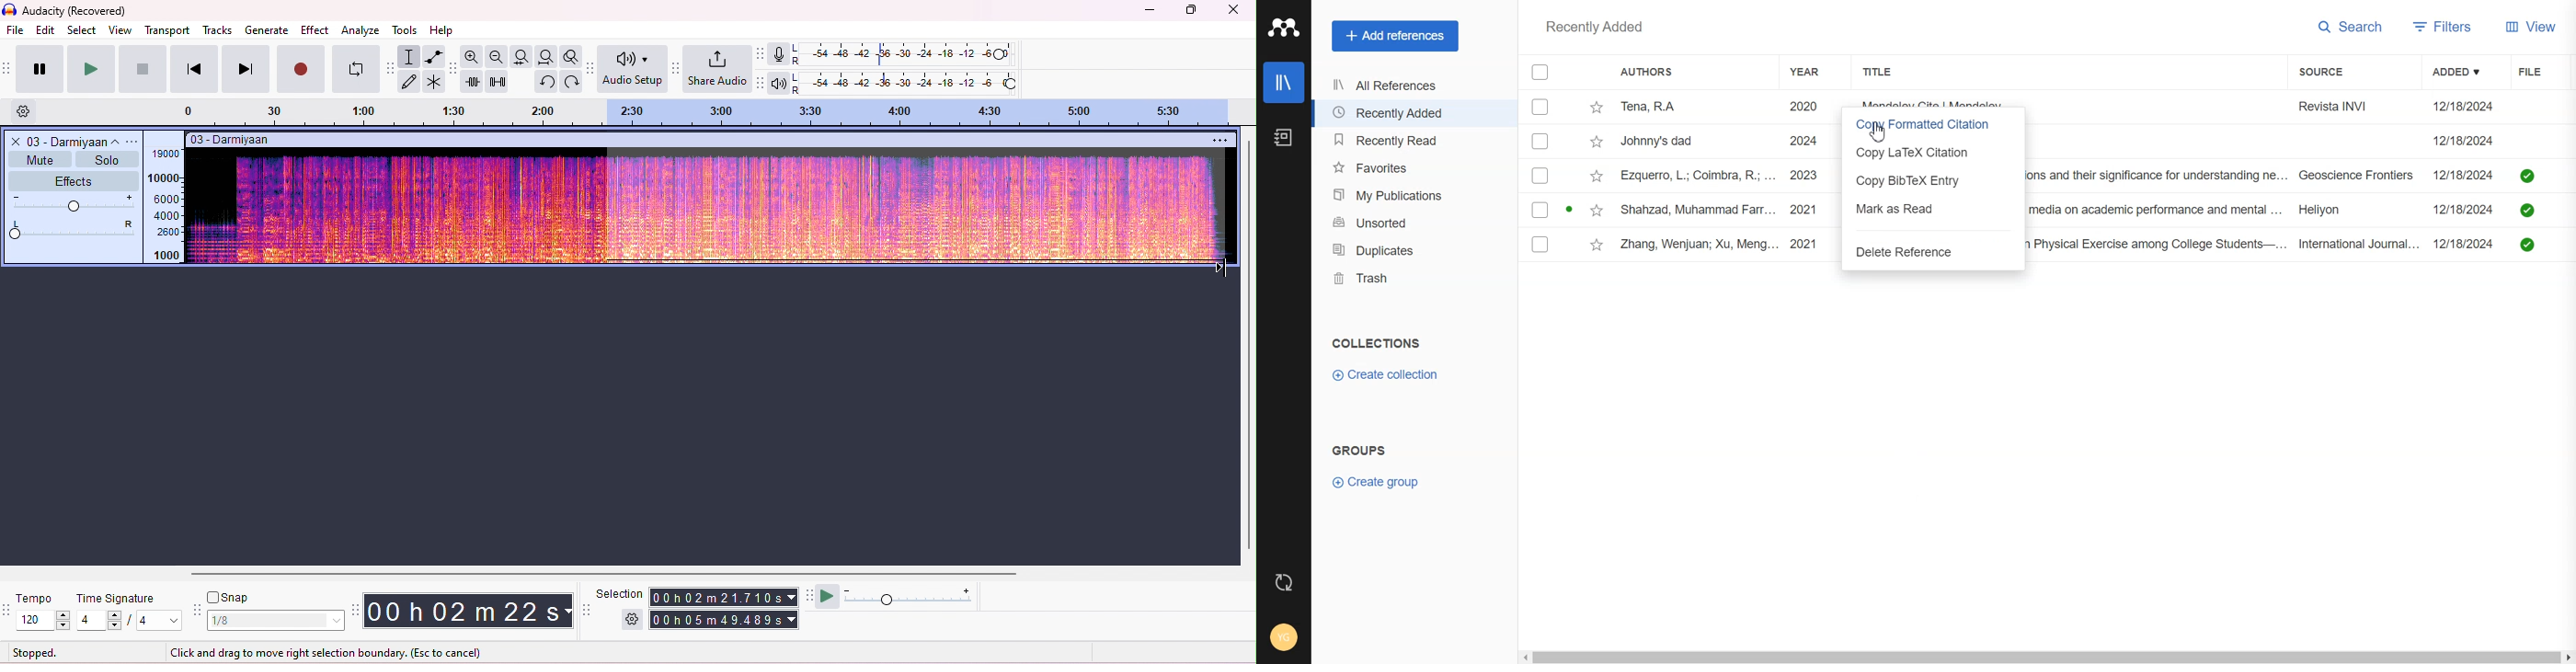 This screenshot has height=672, width=2576. I want to click on File, so click(2540, 71).